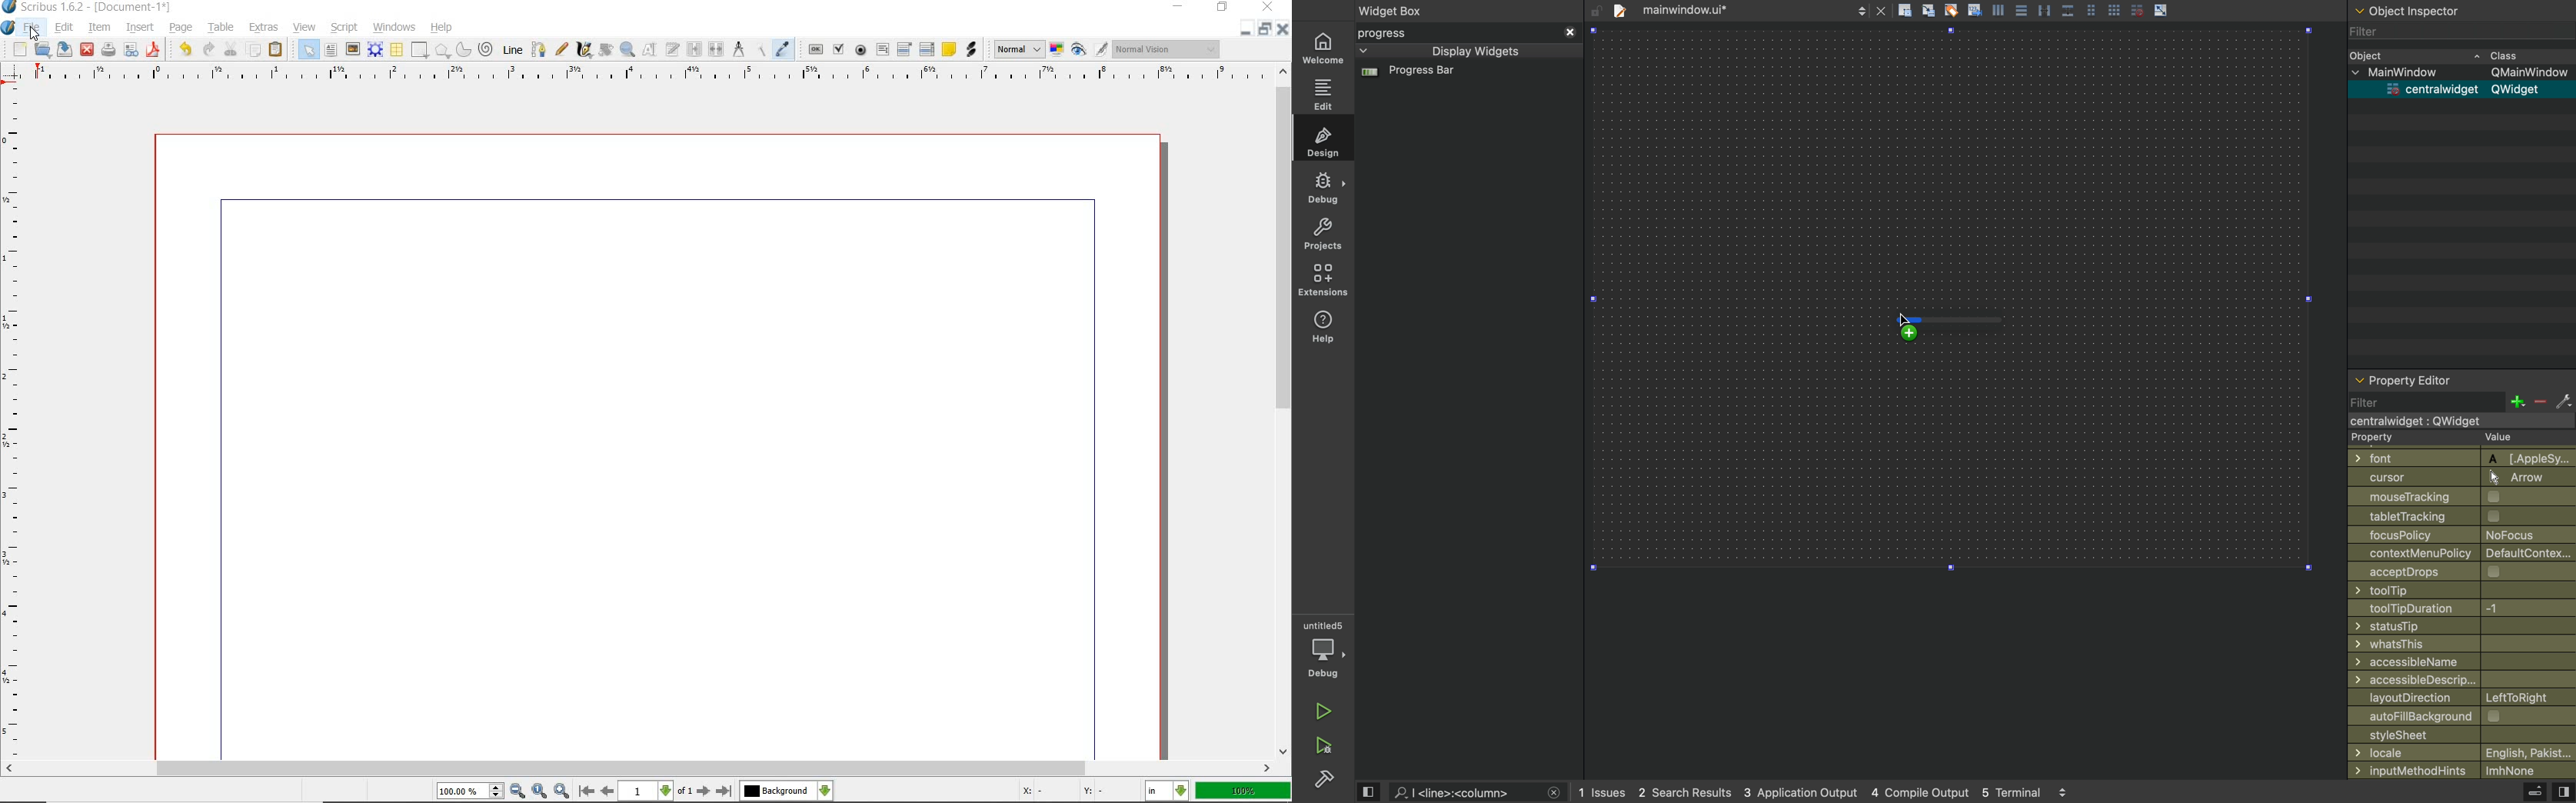 This screenshot has width=2576, height=812. I want to click on search bar, so click(1476, 792).